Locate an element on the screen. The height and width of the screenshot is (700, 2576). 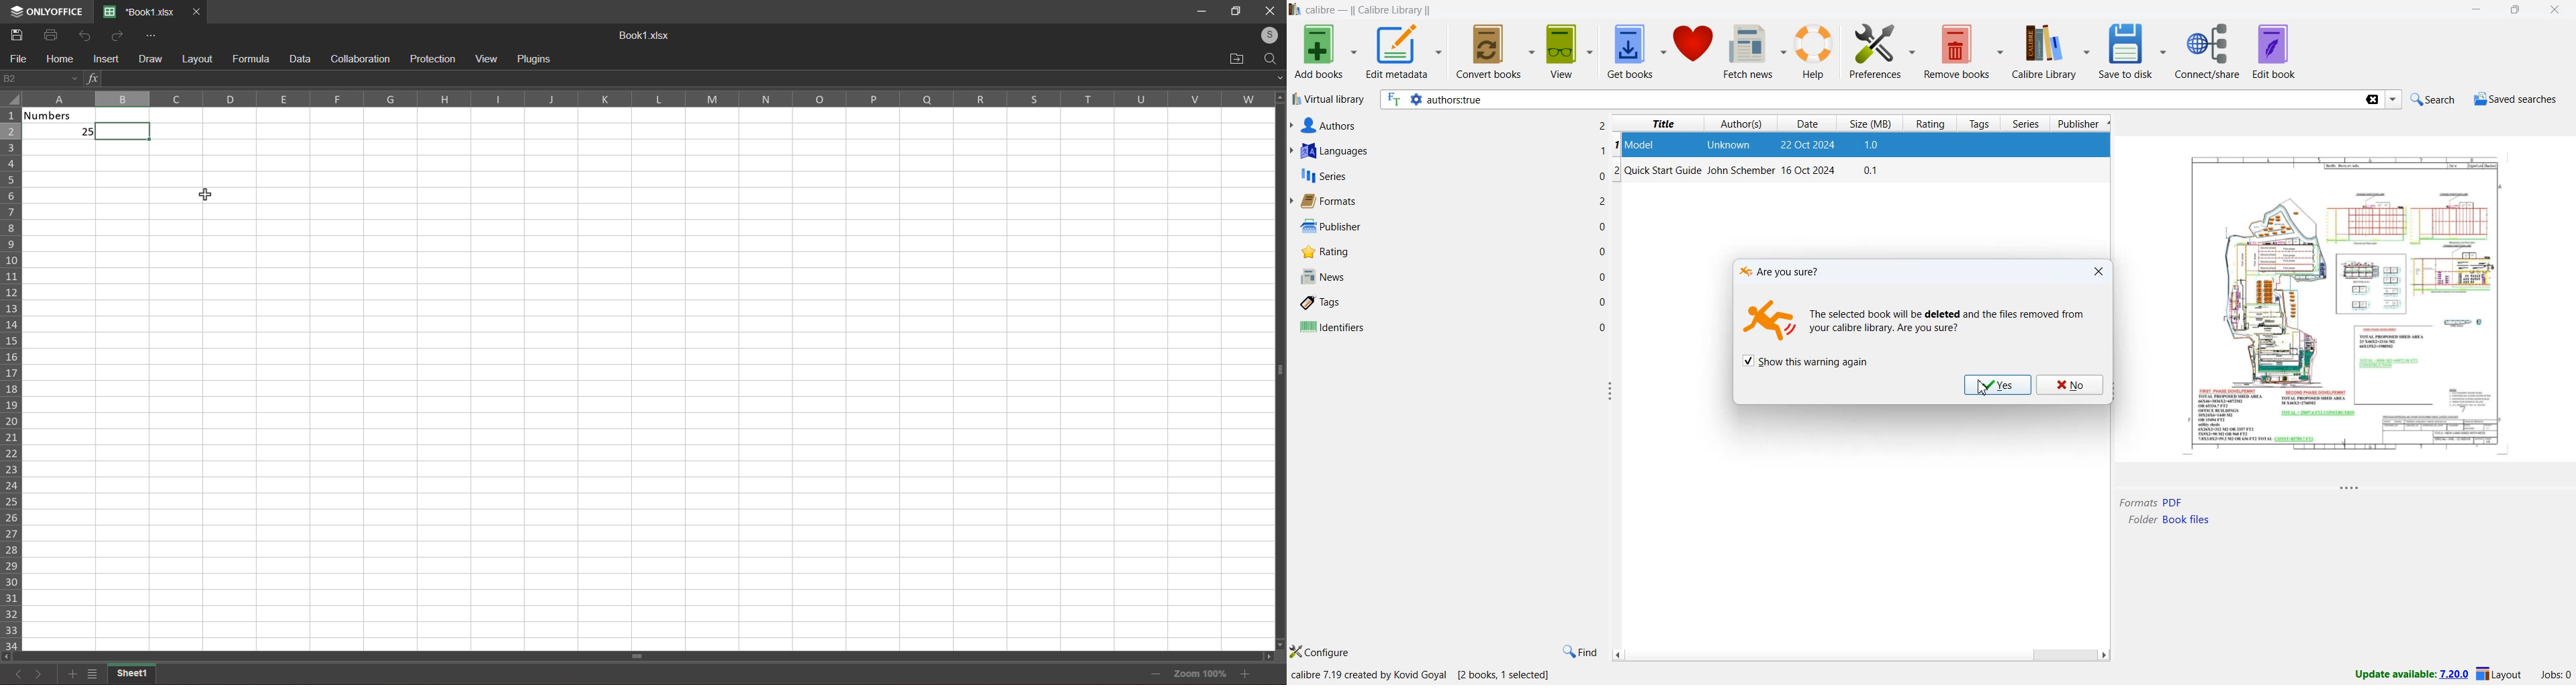
0 is located at coordinates (1603, 302).